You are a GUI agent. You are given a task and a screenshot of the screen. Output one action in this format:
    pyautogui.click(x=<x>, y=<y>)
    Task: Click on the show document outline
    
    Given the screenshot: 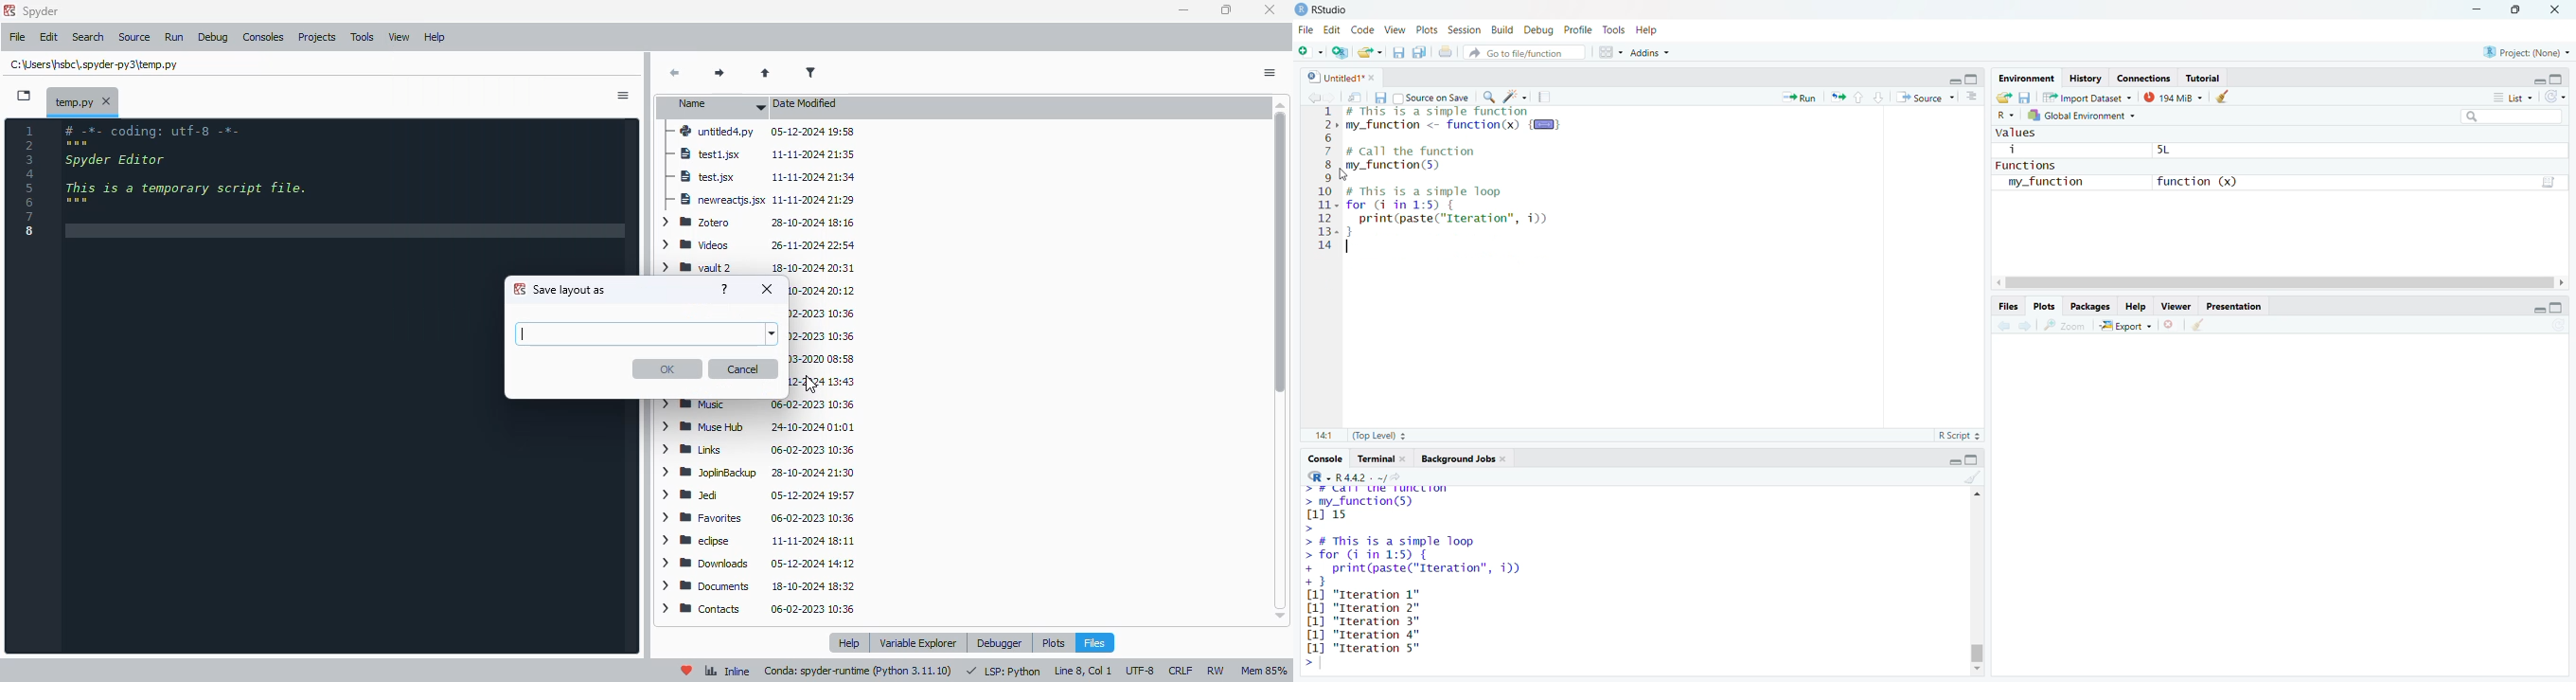 What is the action you would take?
    pyautogui.click(x=1974, y=97)
    